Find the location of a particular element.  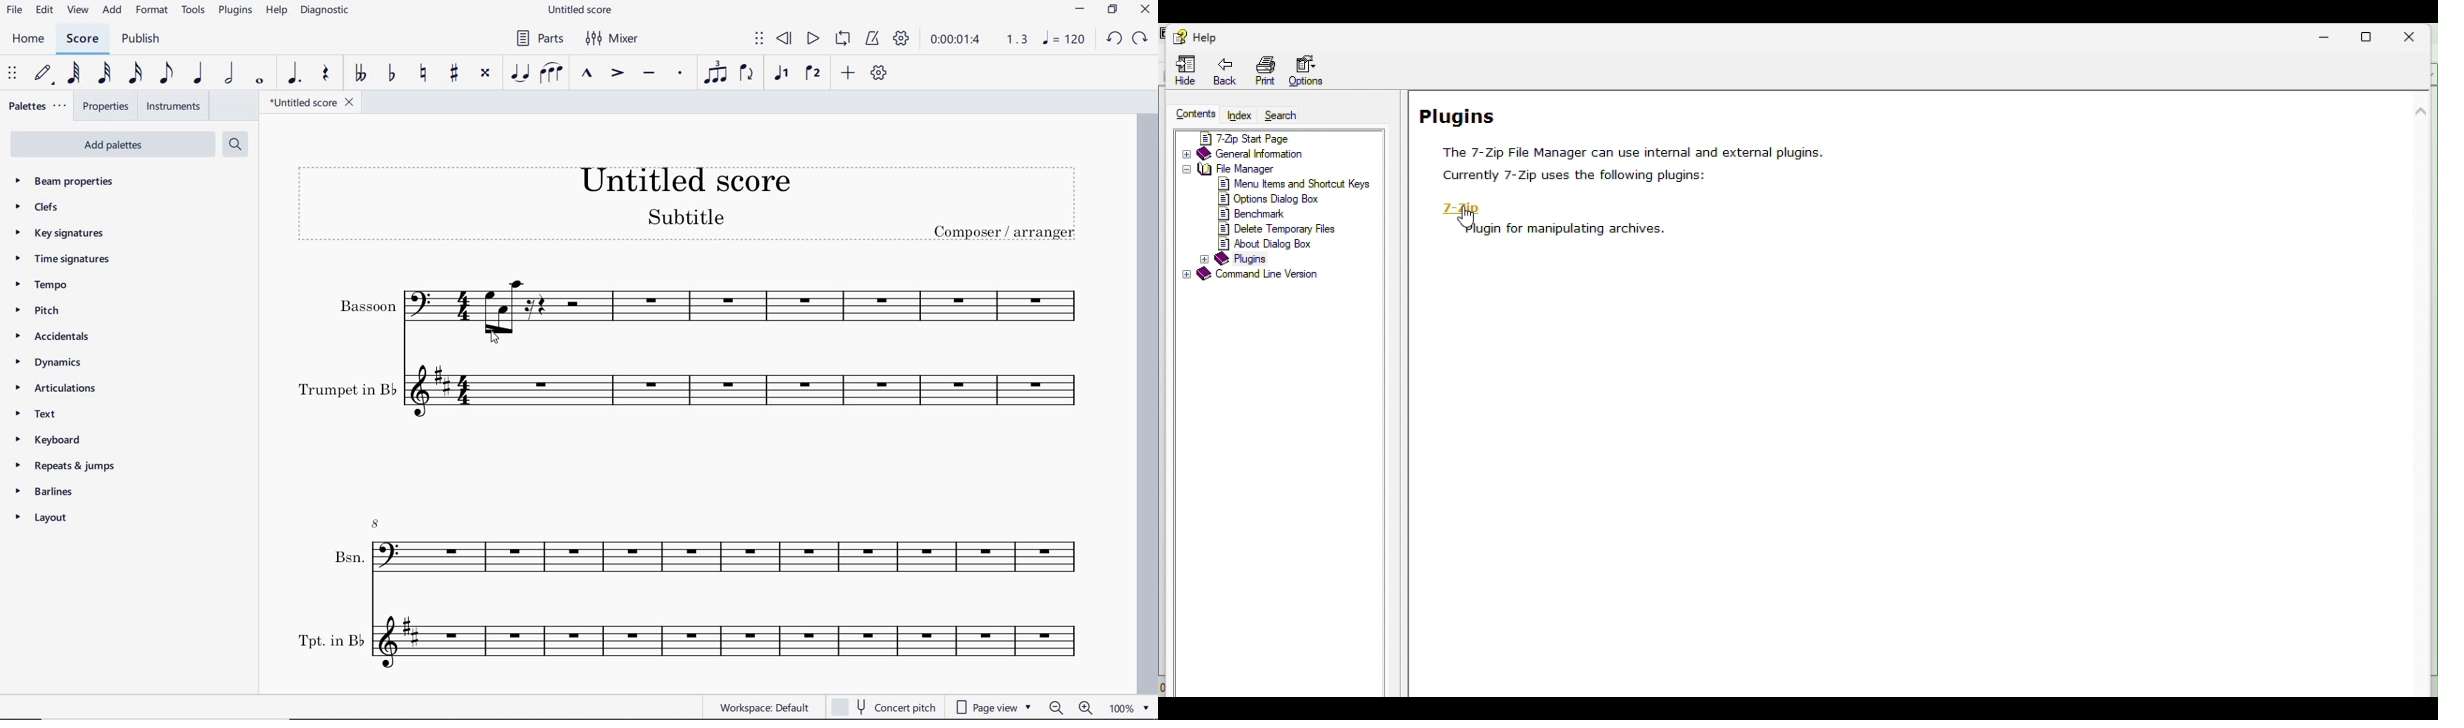

text is located at coordinates (1630, 152).